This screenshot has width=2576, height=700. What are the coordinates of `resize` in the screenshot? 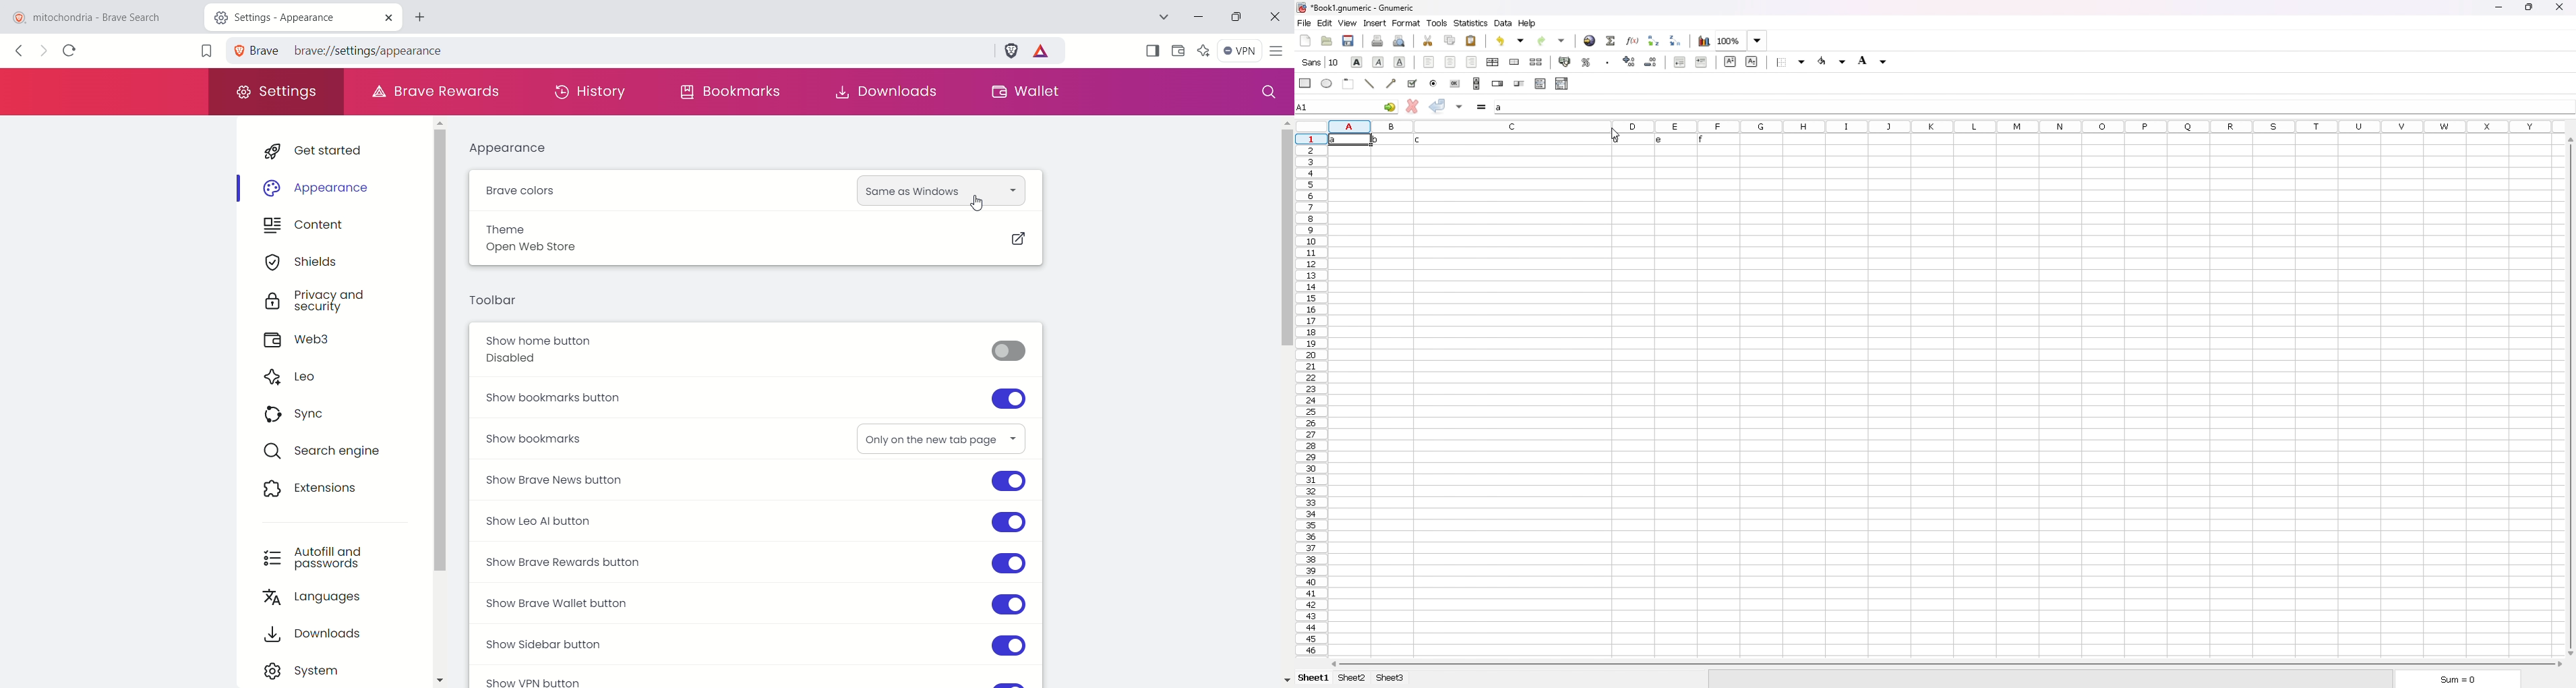 It's located at (2529, 7).